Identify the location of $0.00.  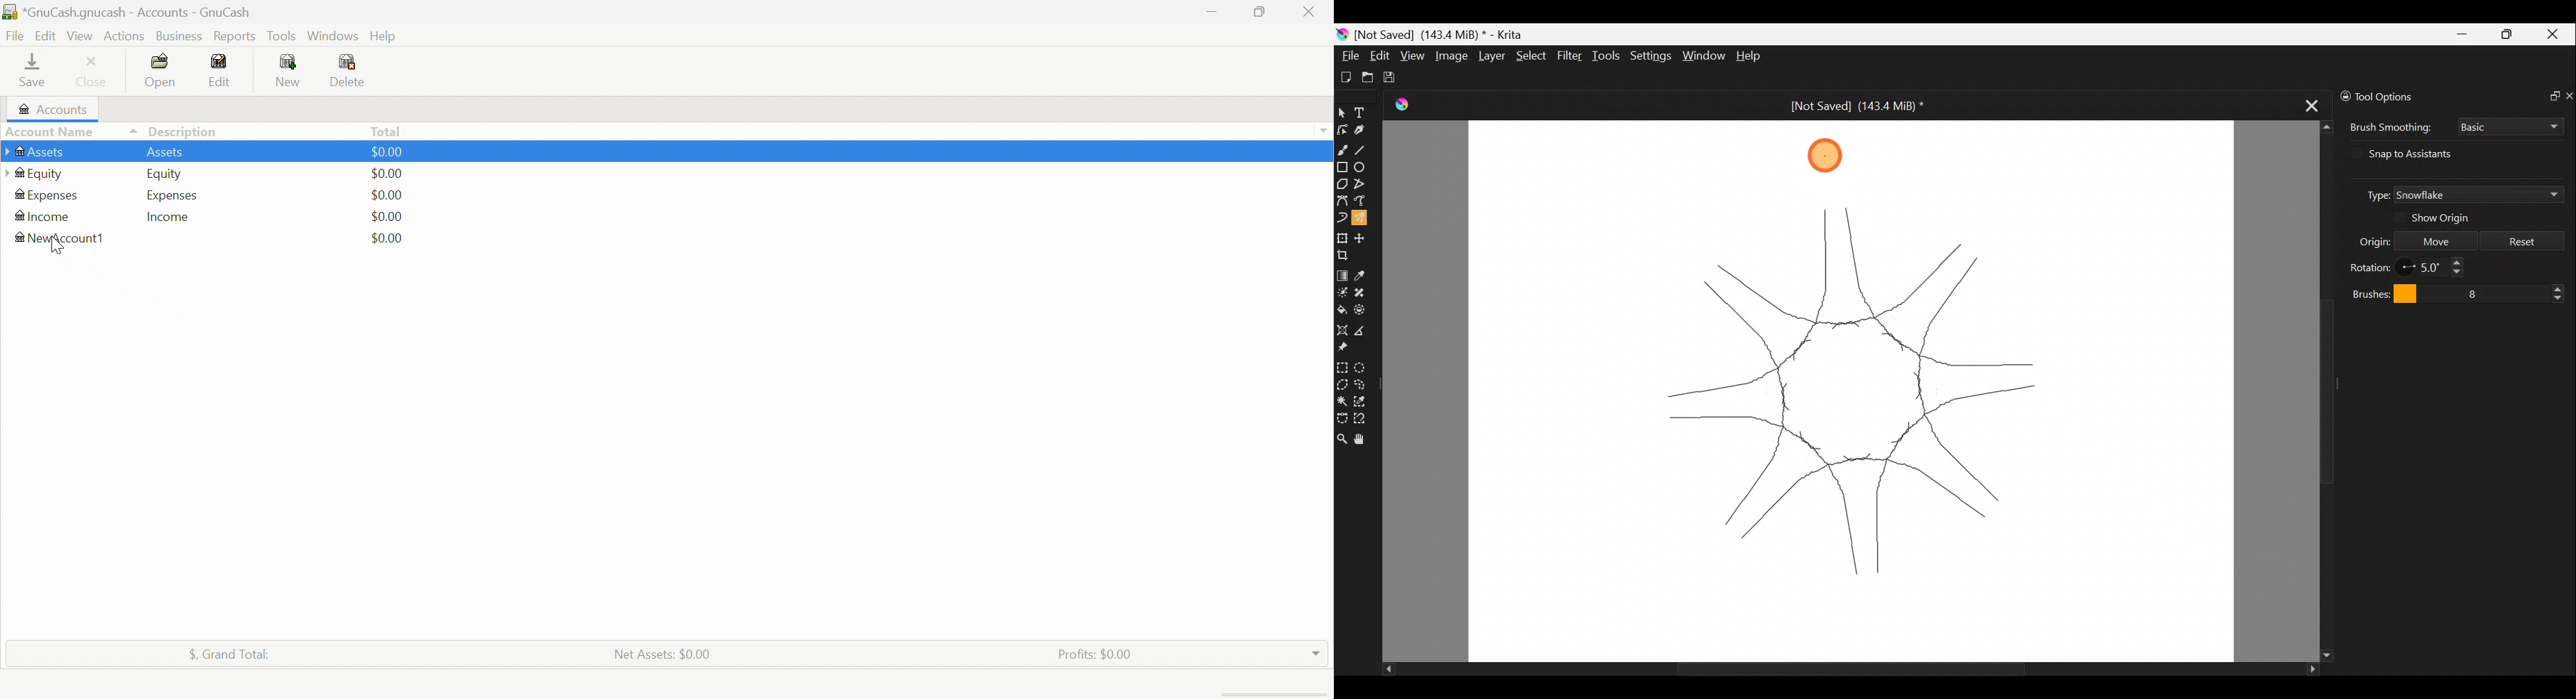
(386, 238).